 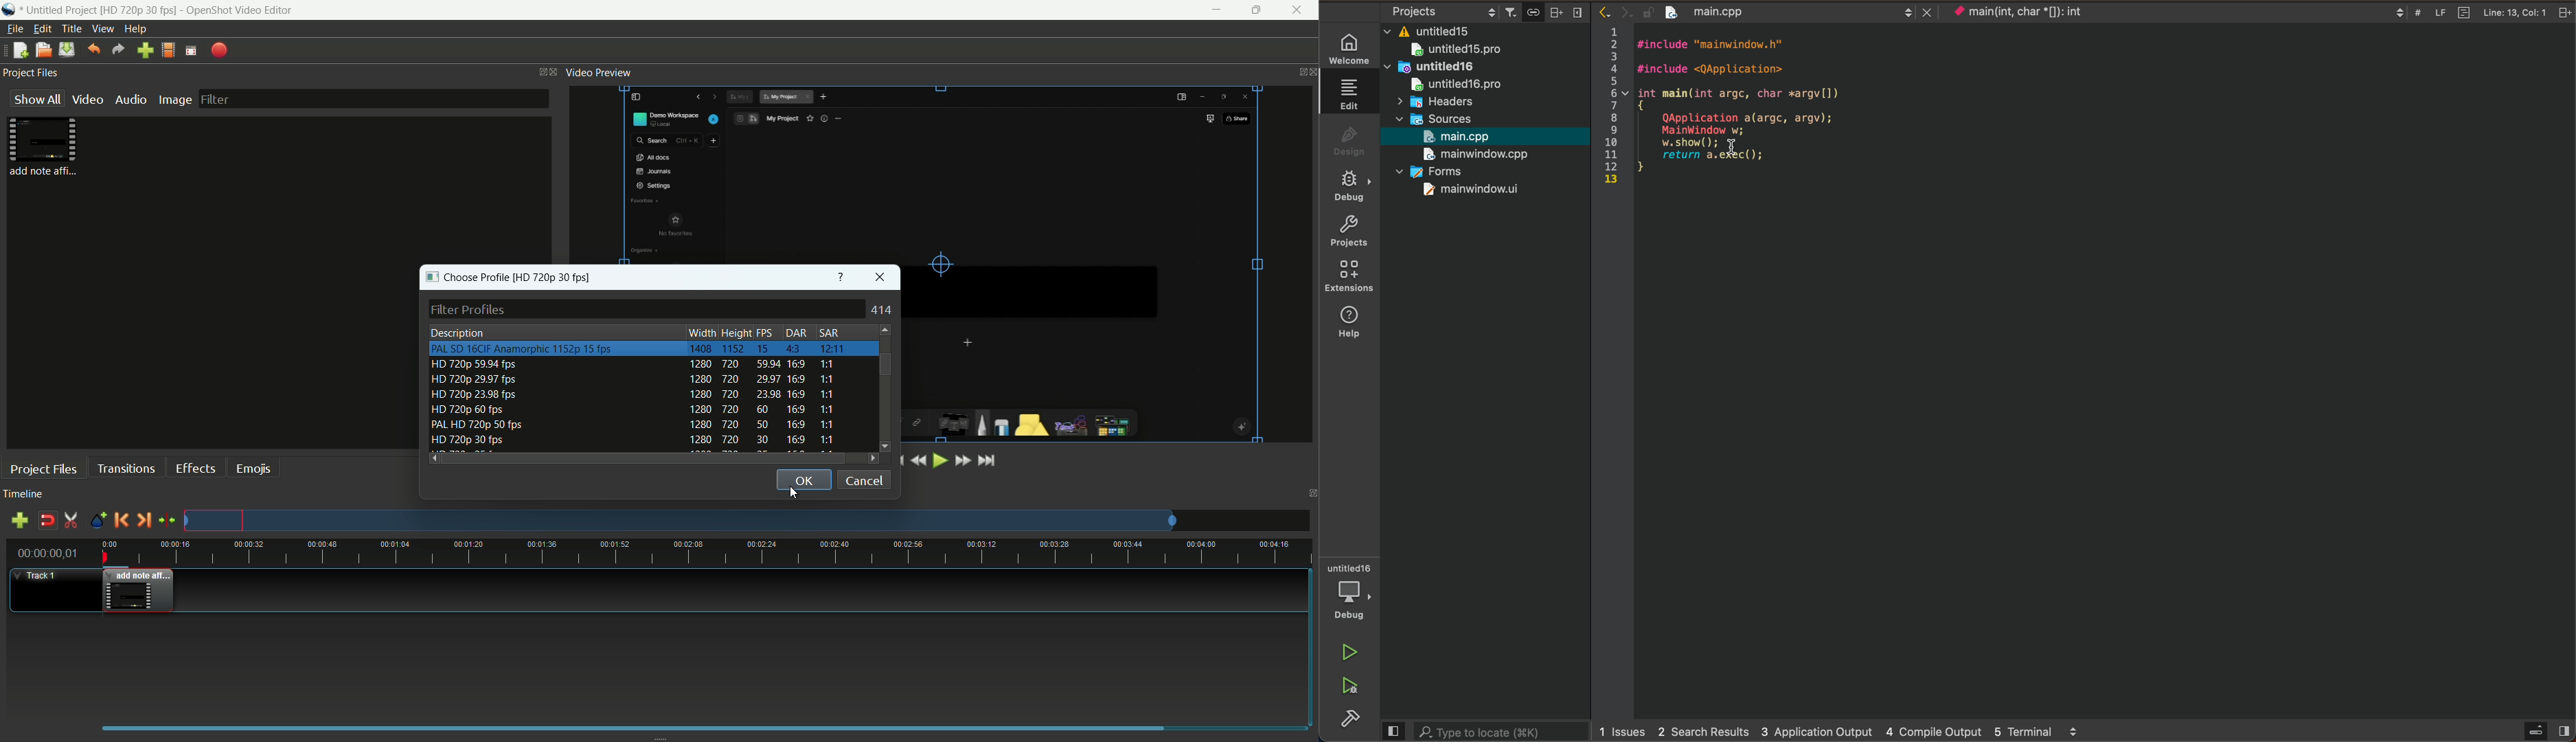 What do you see at coordinates (218, 52) in the screenshot?
I see `export` at bounding box center [218, 52].